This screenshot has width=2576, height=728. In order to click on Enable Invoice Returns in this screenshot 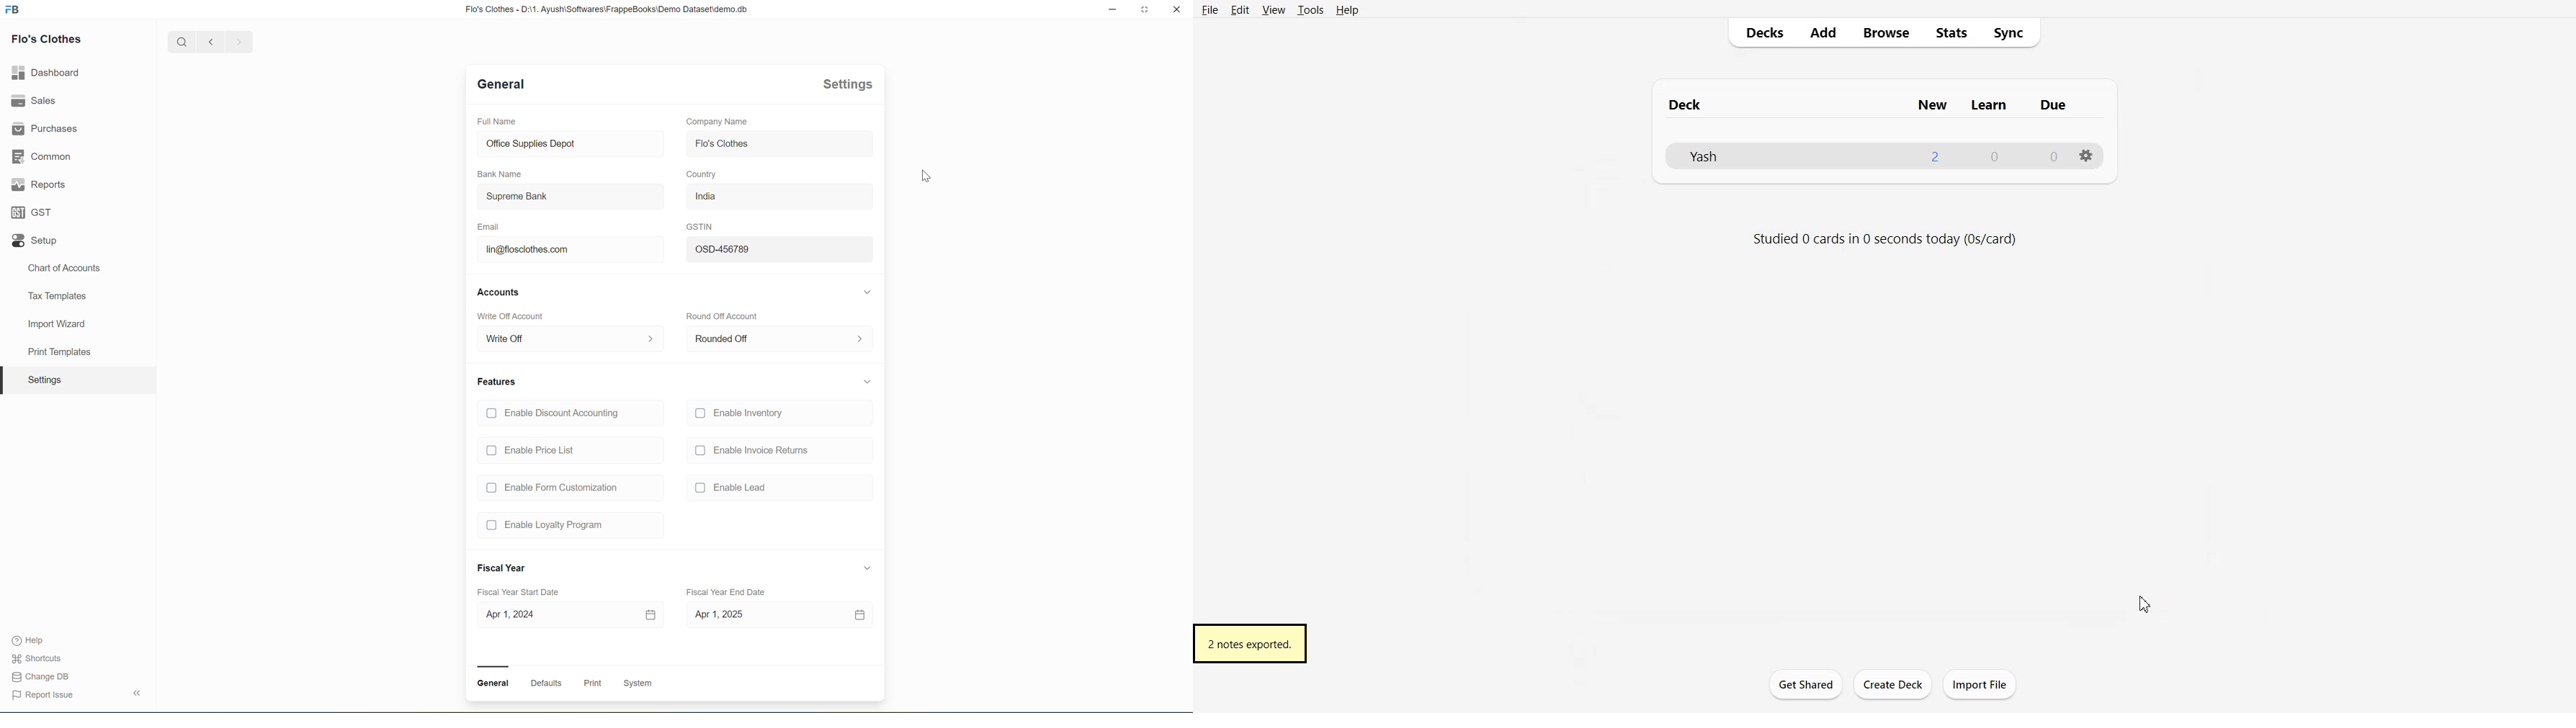, I will do `click(751, 451)`.